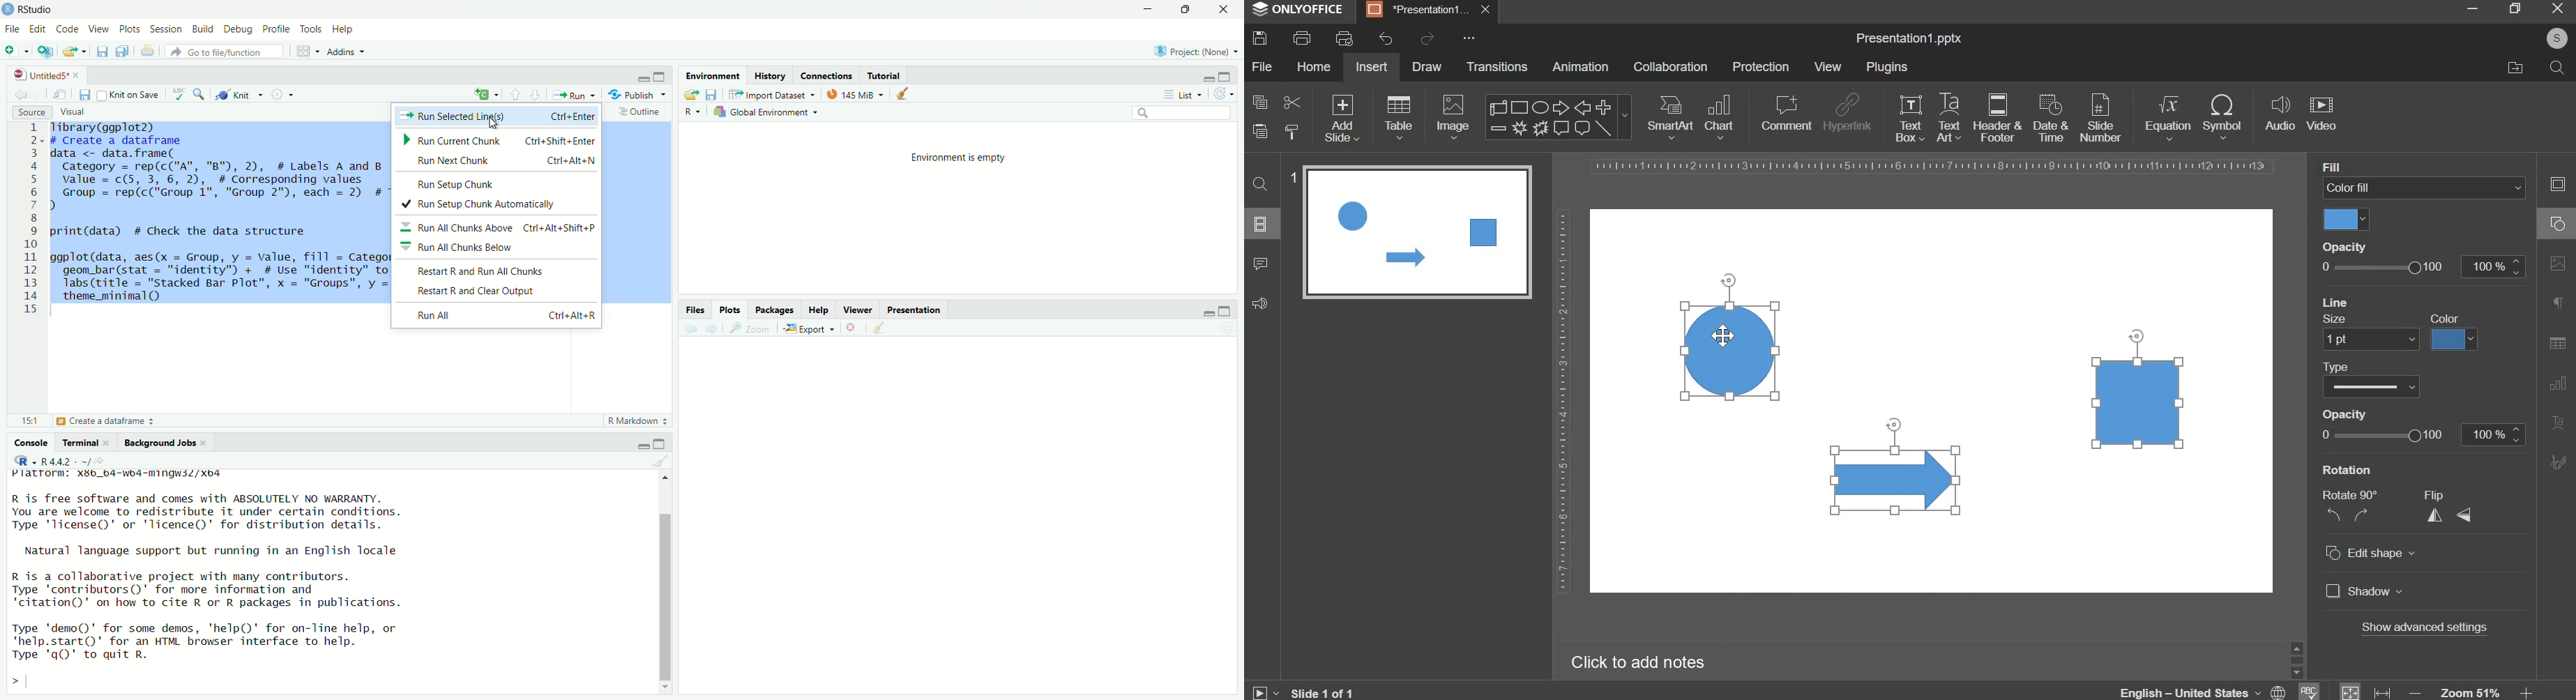 The width and height of the screenshot is (2576, 700). What do you see at coordinates (99, 29) in the screenshot?
I see `View` at bounding box center [99, 29].